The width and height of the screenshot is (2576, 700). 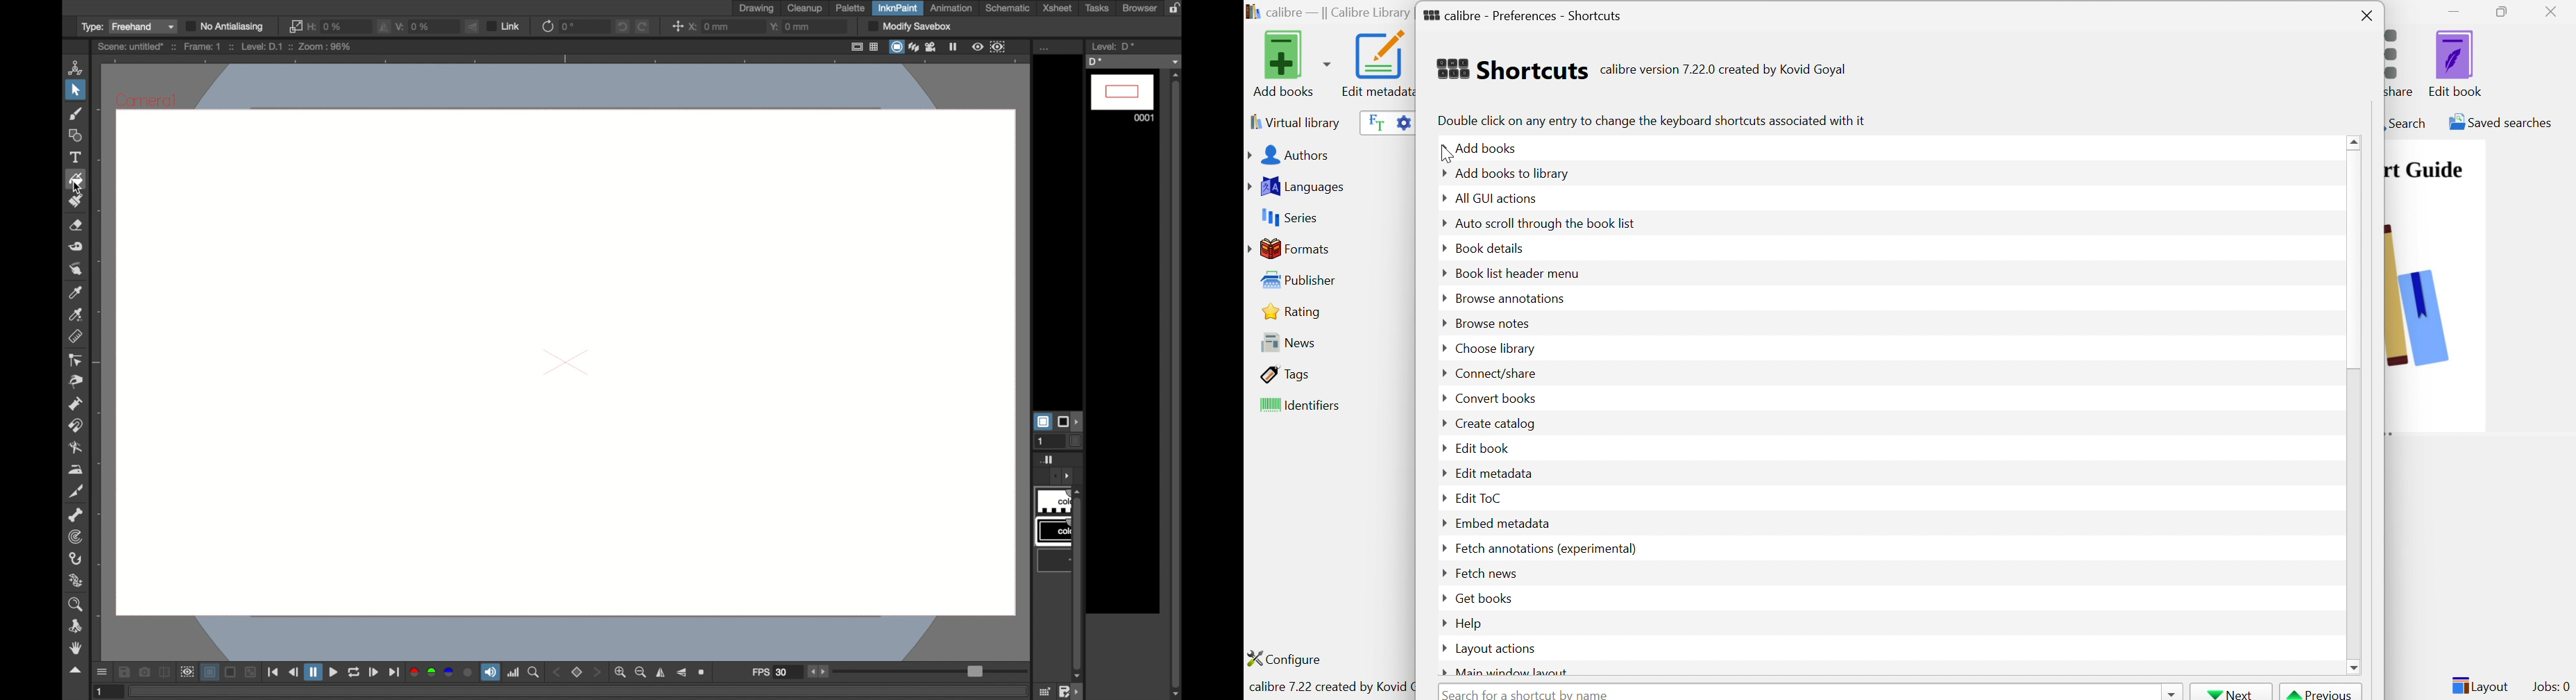 What do you see at coordinates (1484, 572) in the screenshot?
I see `Fetch news` at bounding box center [1484, 572].